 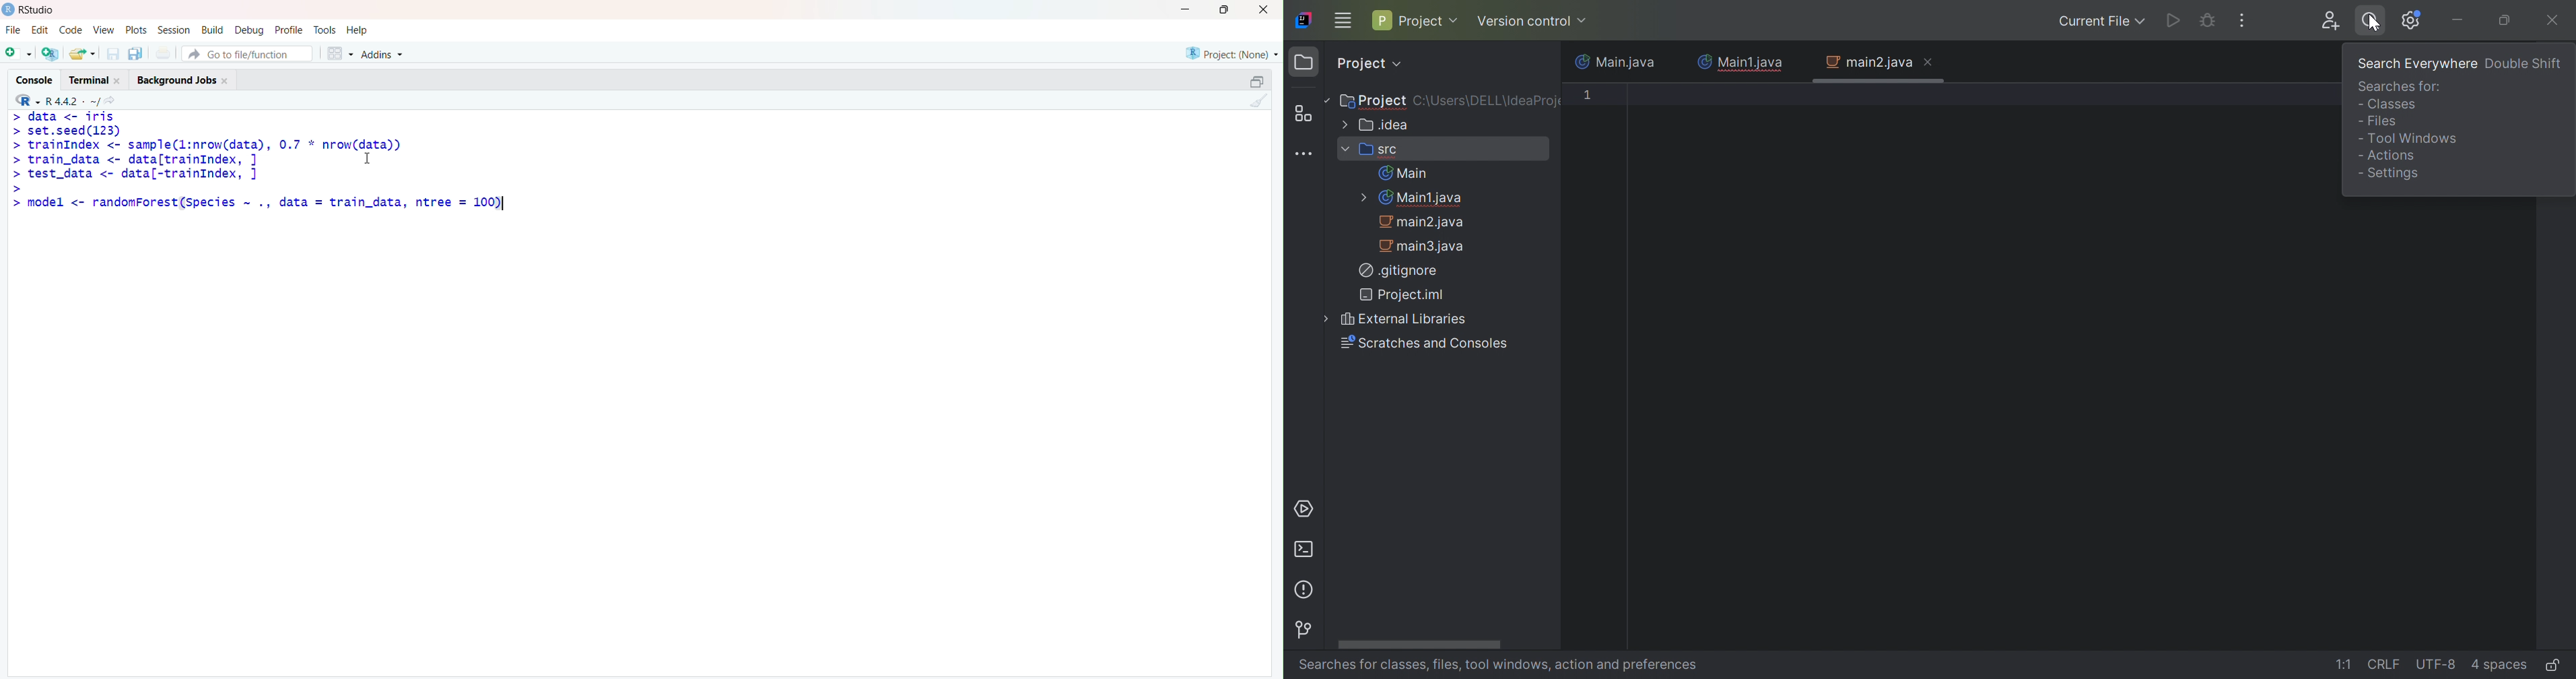 I want to click on RStudio, so click(x=31, y=9).